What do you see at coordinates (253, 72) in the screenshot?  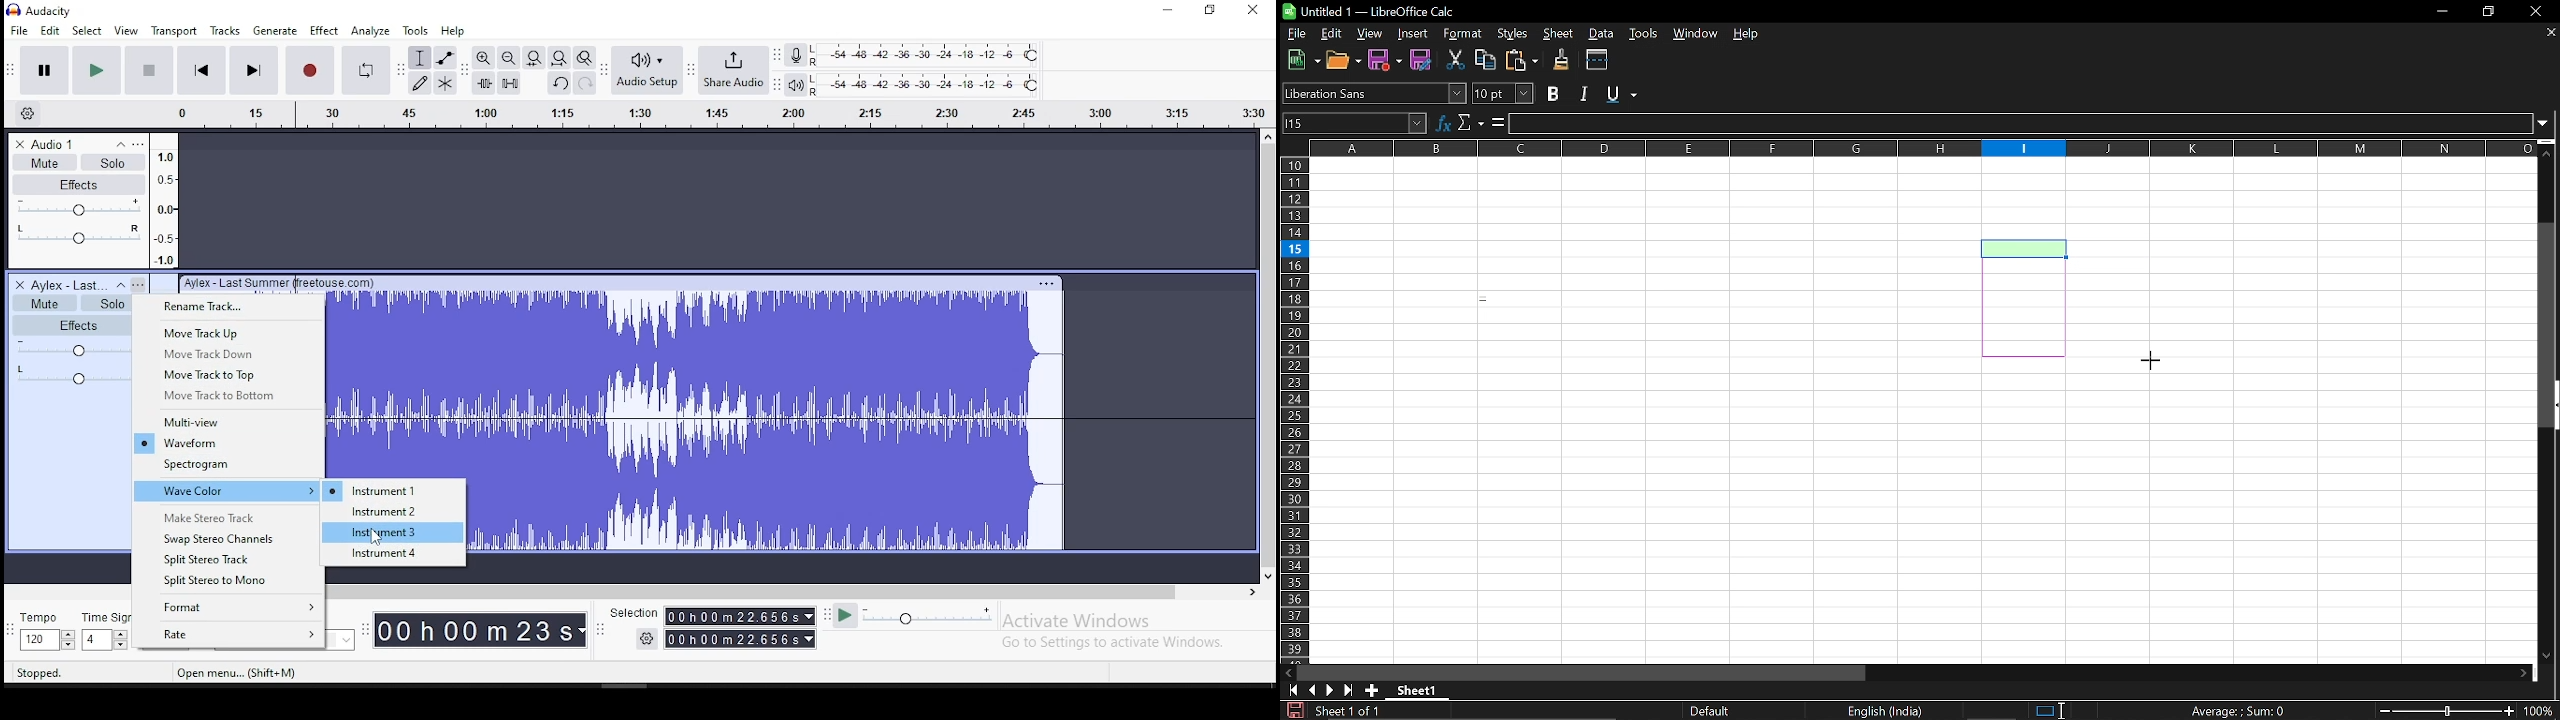 I see `skip to end` at bounding box center [253, 72].